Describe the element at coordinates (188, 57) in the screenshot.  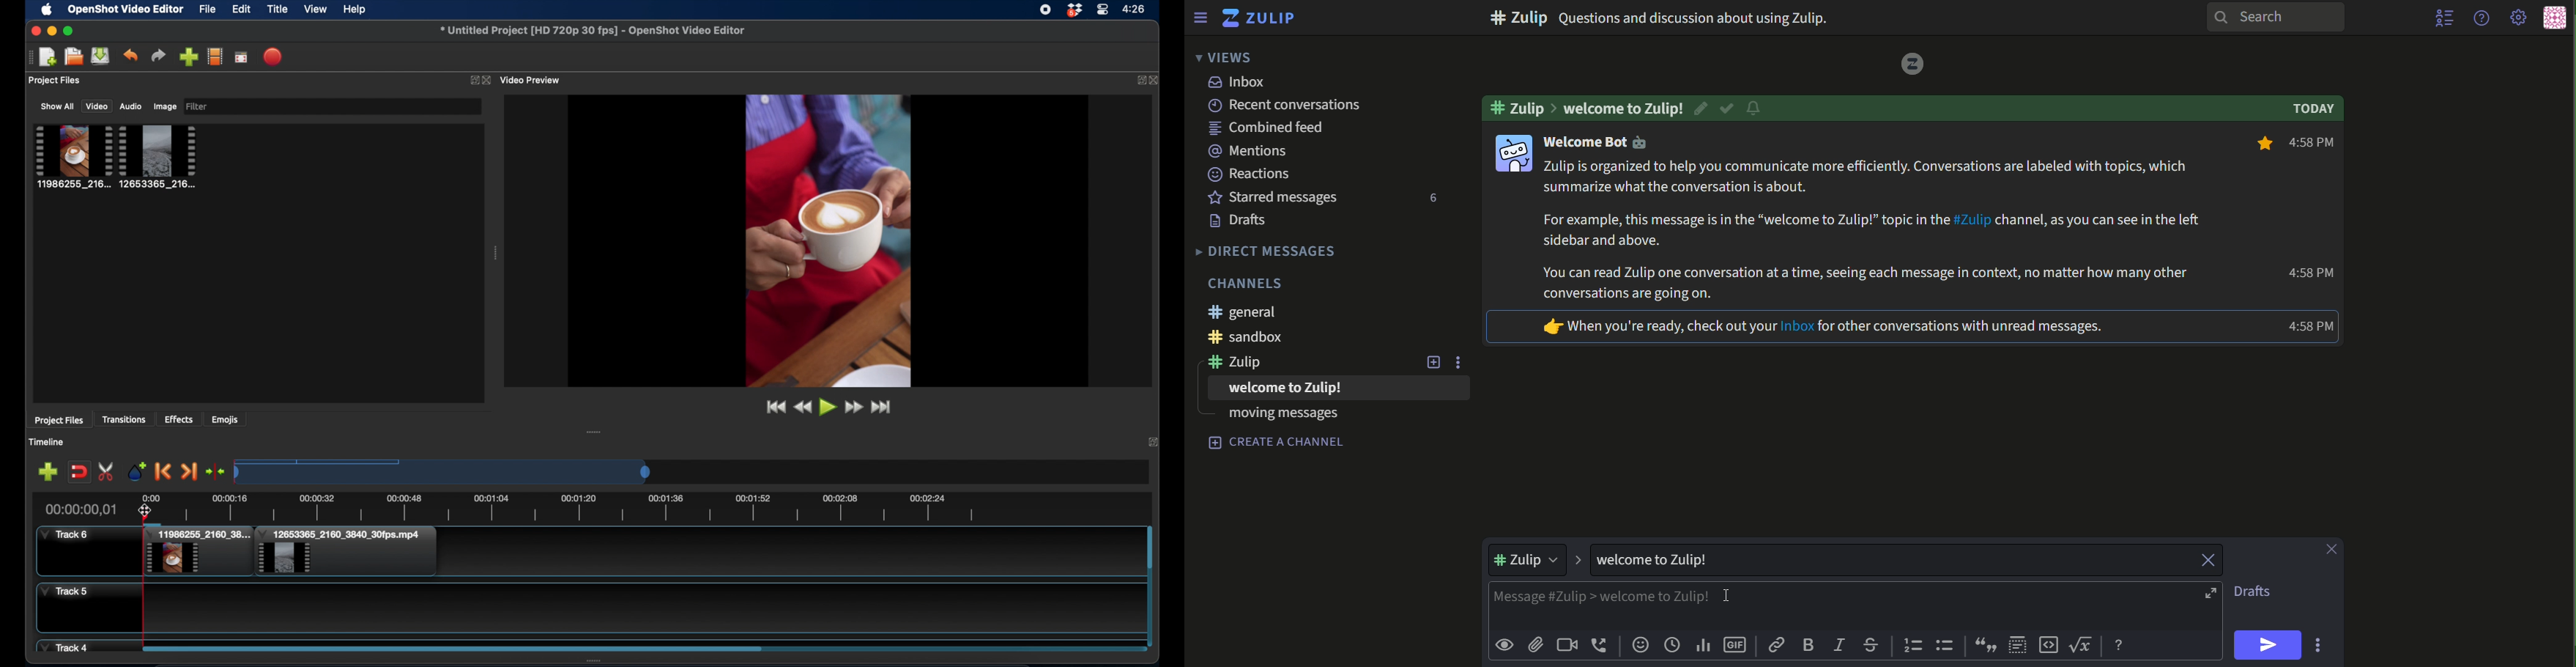
I see `import files` at that location.